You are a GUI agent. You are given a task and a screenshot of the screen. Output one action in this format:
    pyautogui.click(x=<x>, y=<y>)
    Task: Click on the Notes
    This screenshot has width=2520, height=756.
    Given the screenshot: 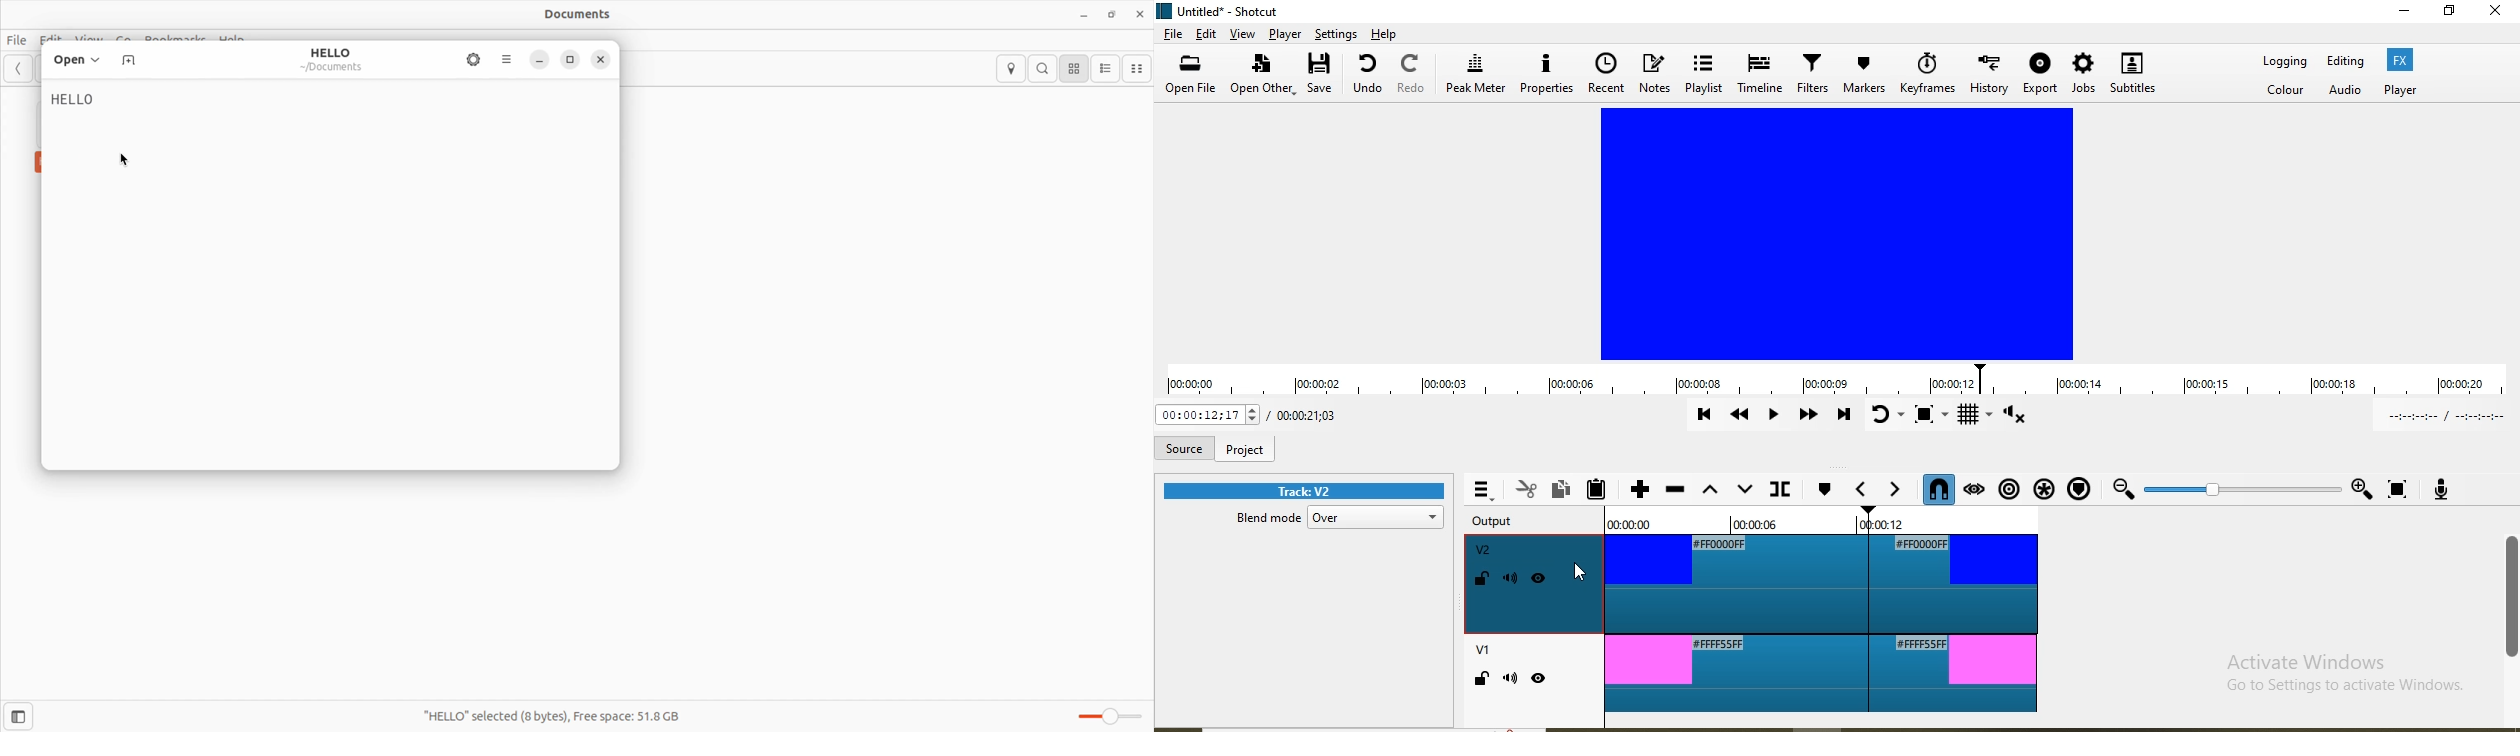 What is the action you would take?
    pyautogui.click(x=1655, y=77)
    